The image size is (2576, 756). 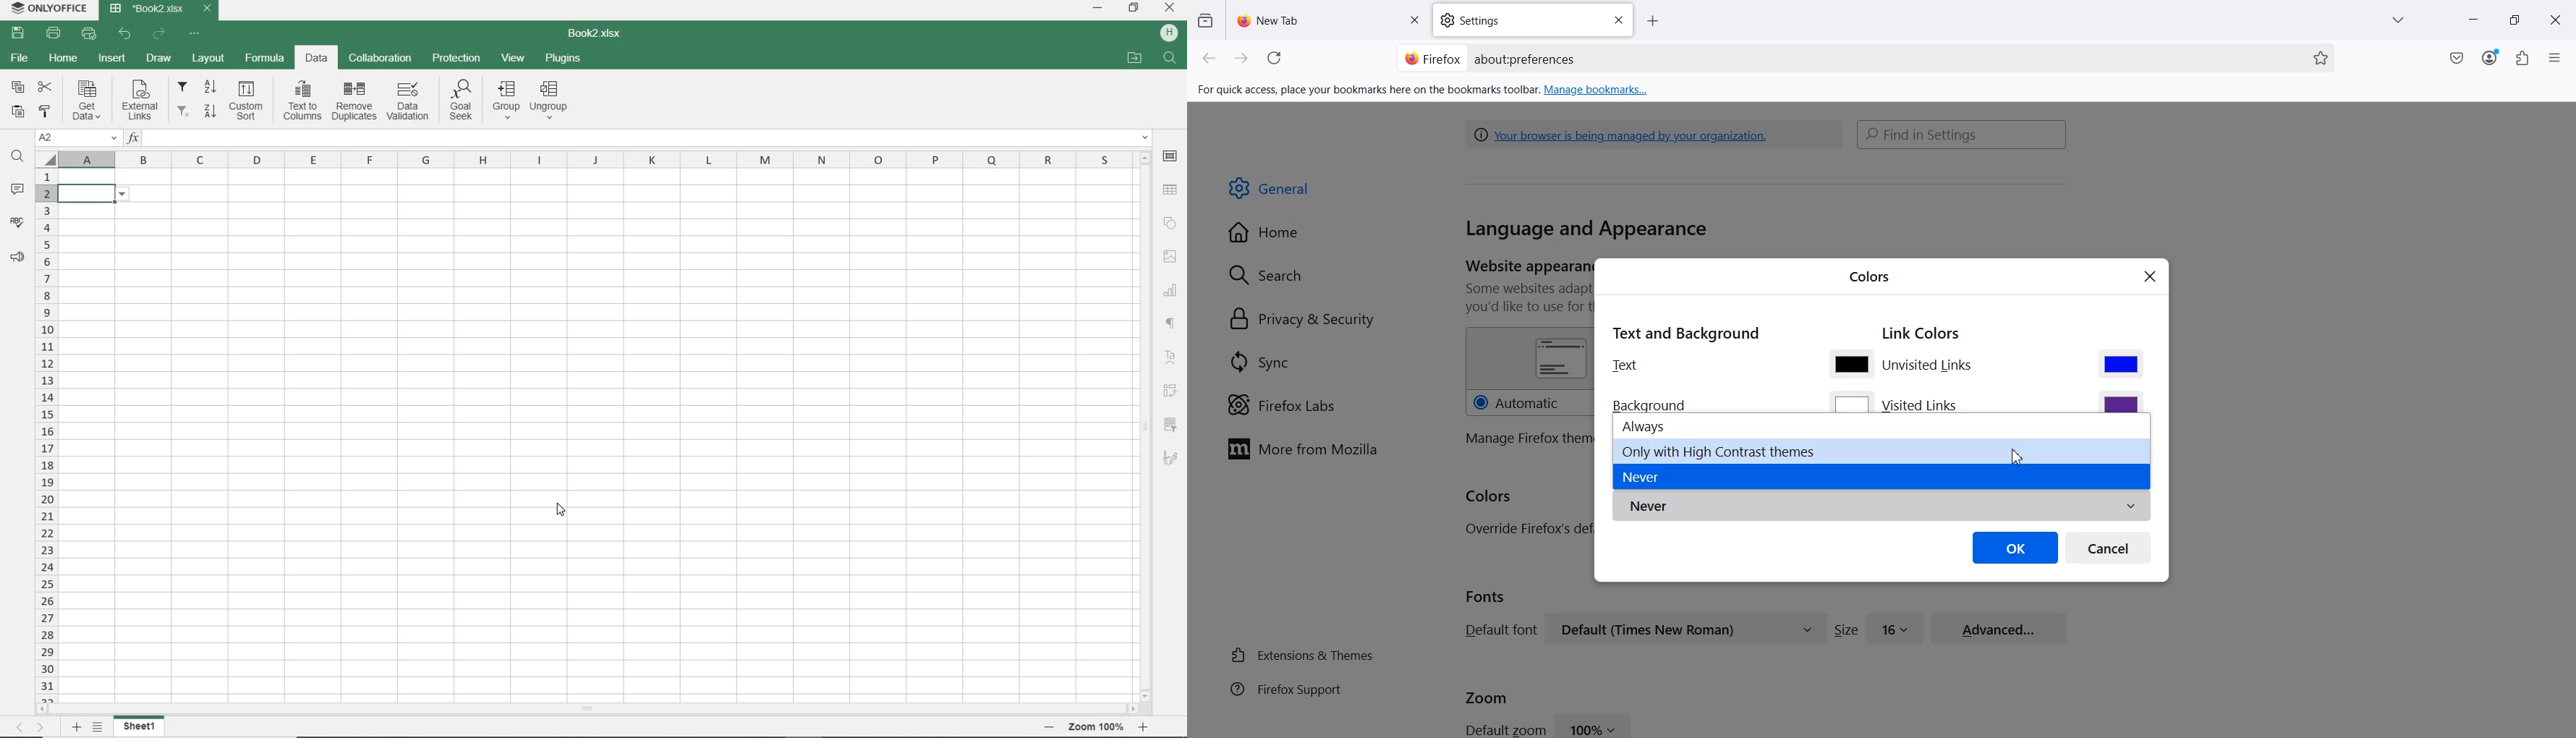 What do you see at coordinates (211, 113) in the screenshot?
I see `sort descending` at bounding box center [211, 113].